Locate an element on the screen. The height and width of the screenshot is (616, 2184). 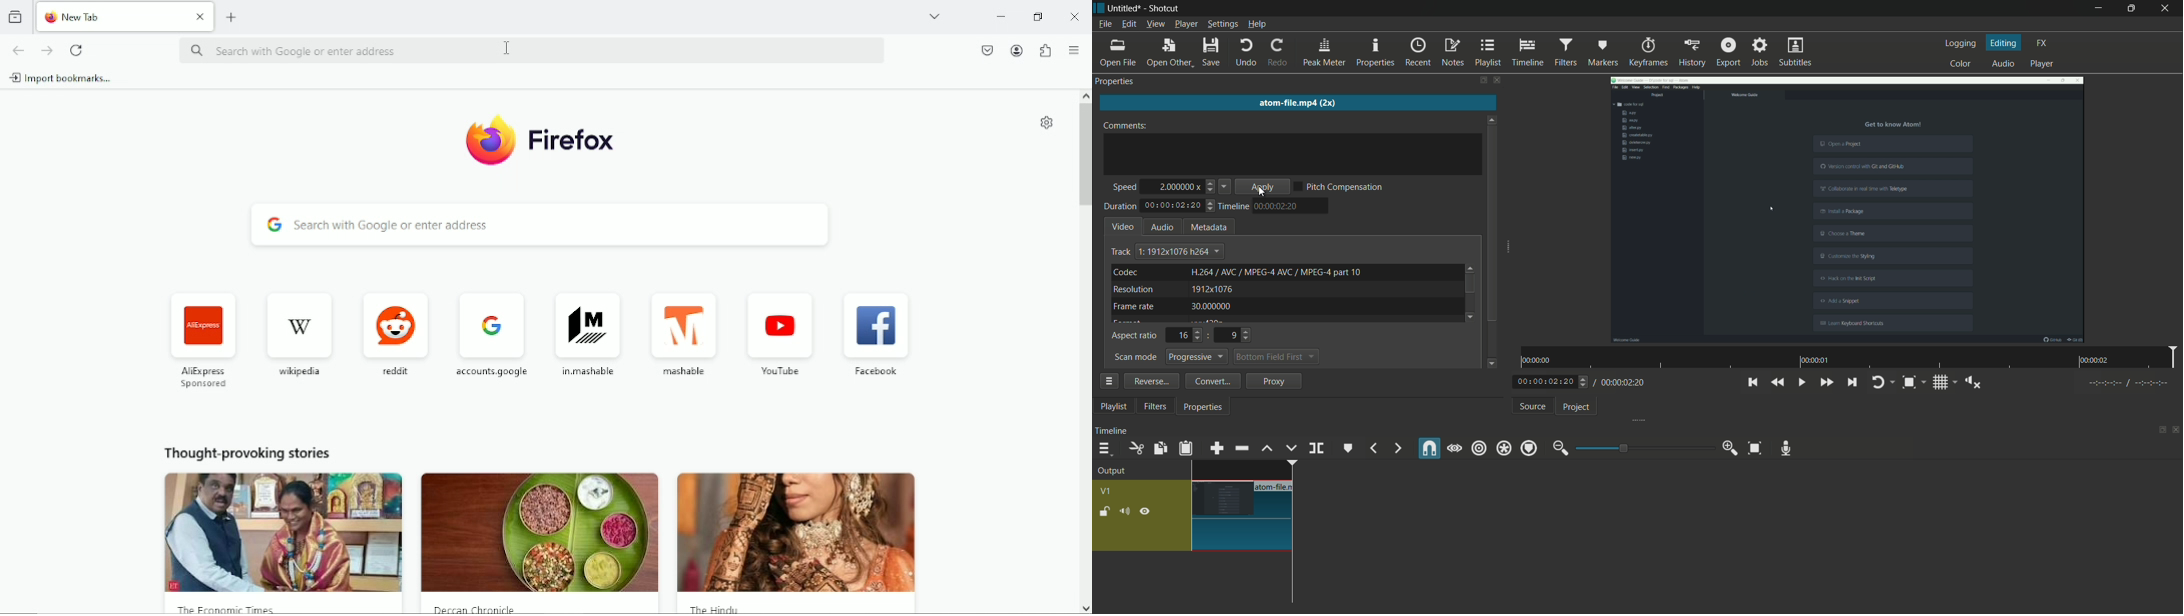
player is located at coordinates (2045, 64).